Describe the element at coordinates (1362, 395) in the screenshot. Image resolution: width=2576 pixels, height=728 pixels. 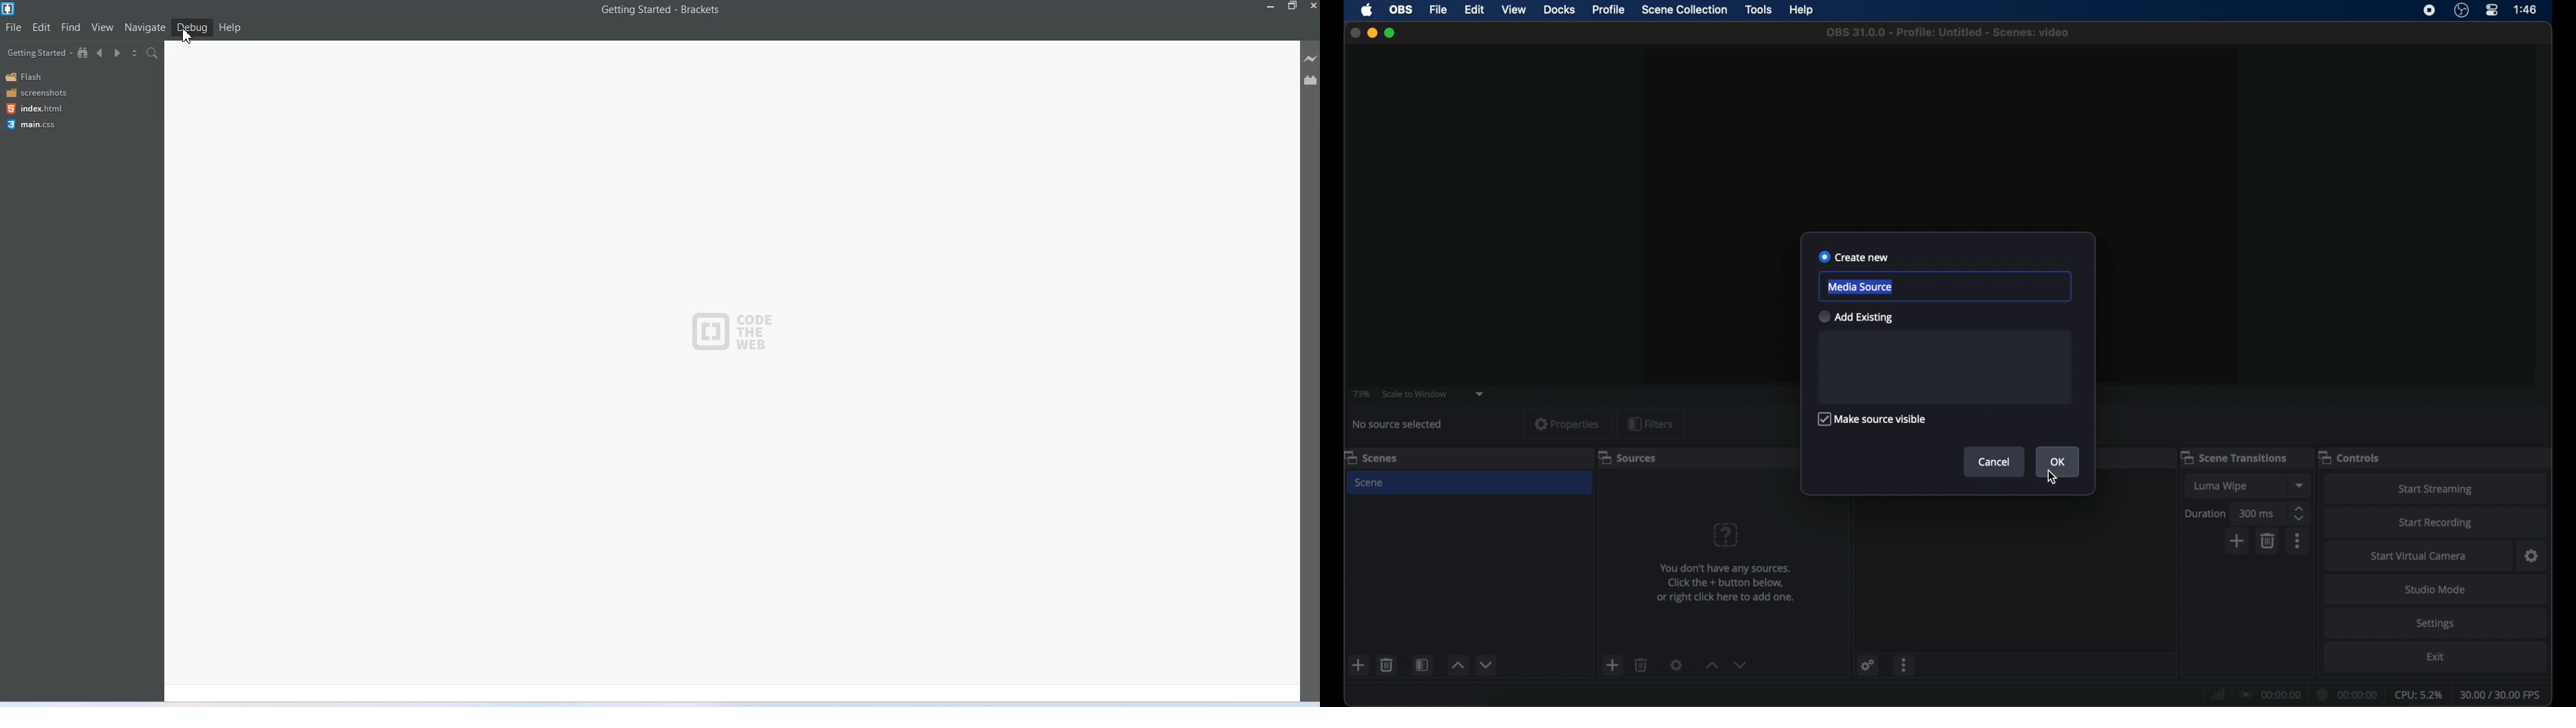
I see `73%` at that location.